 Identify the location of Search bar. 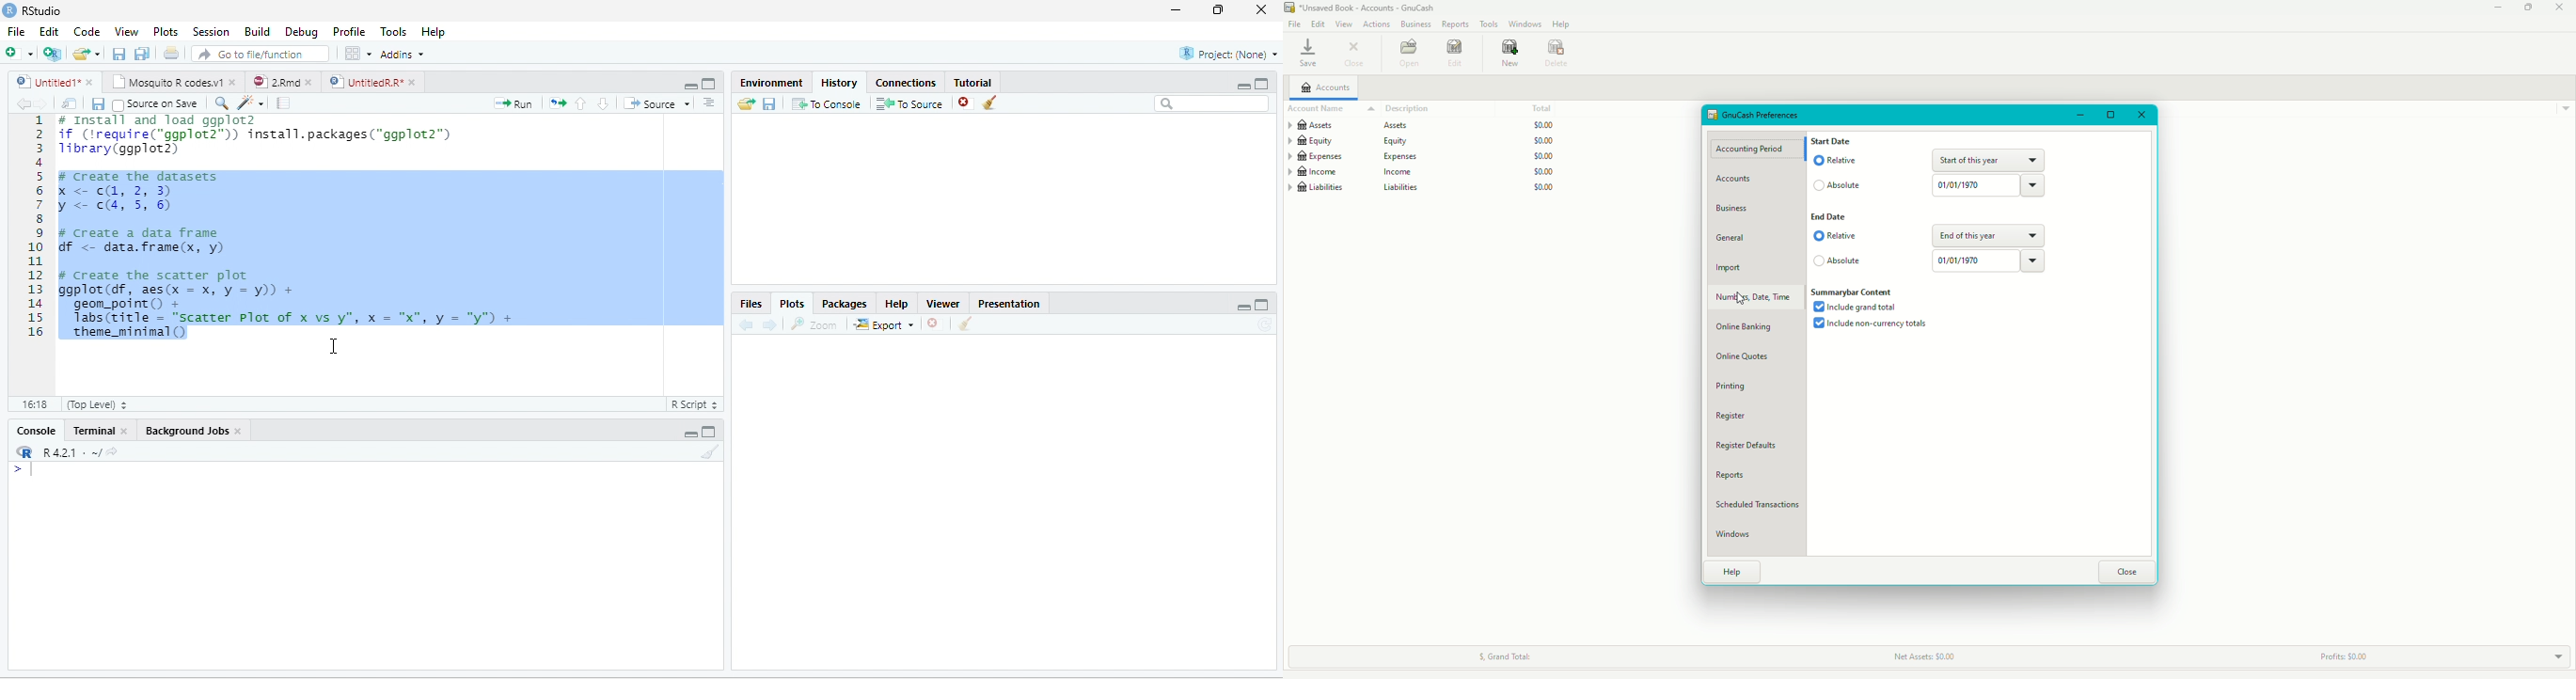
(1211, 104).